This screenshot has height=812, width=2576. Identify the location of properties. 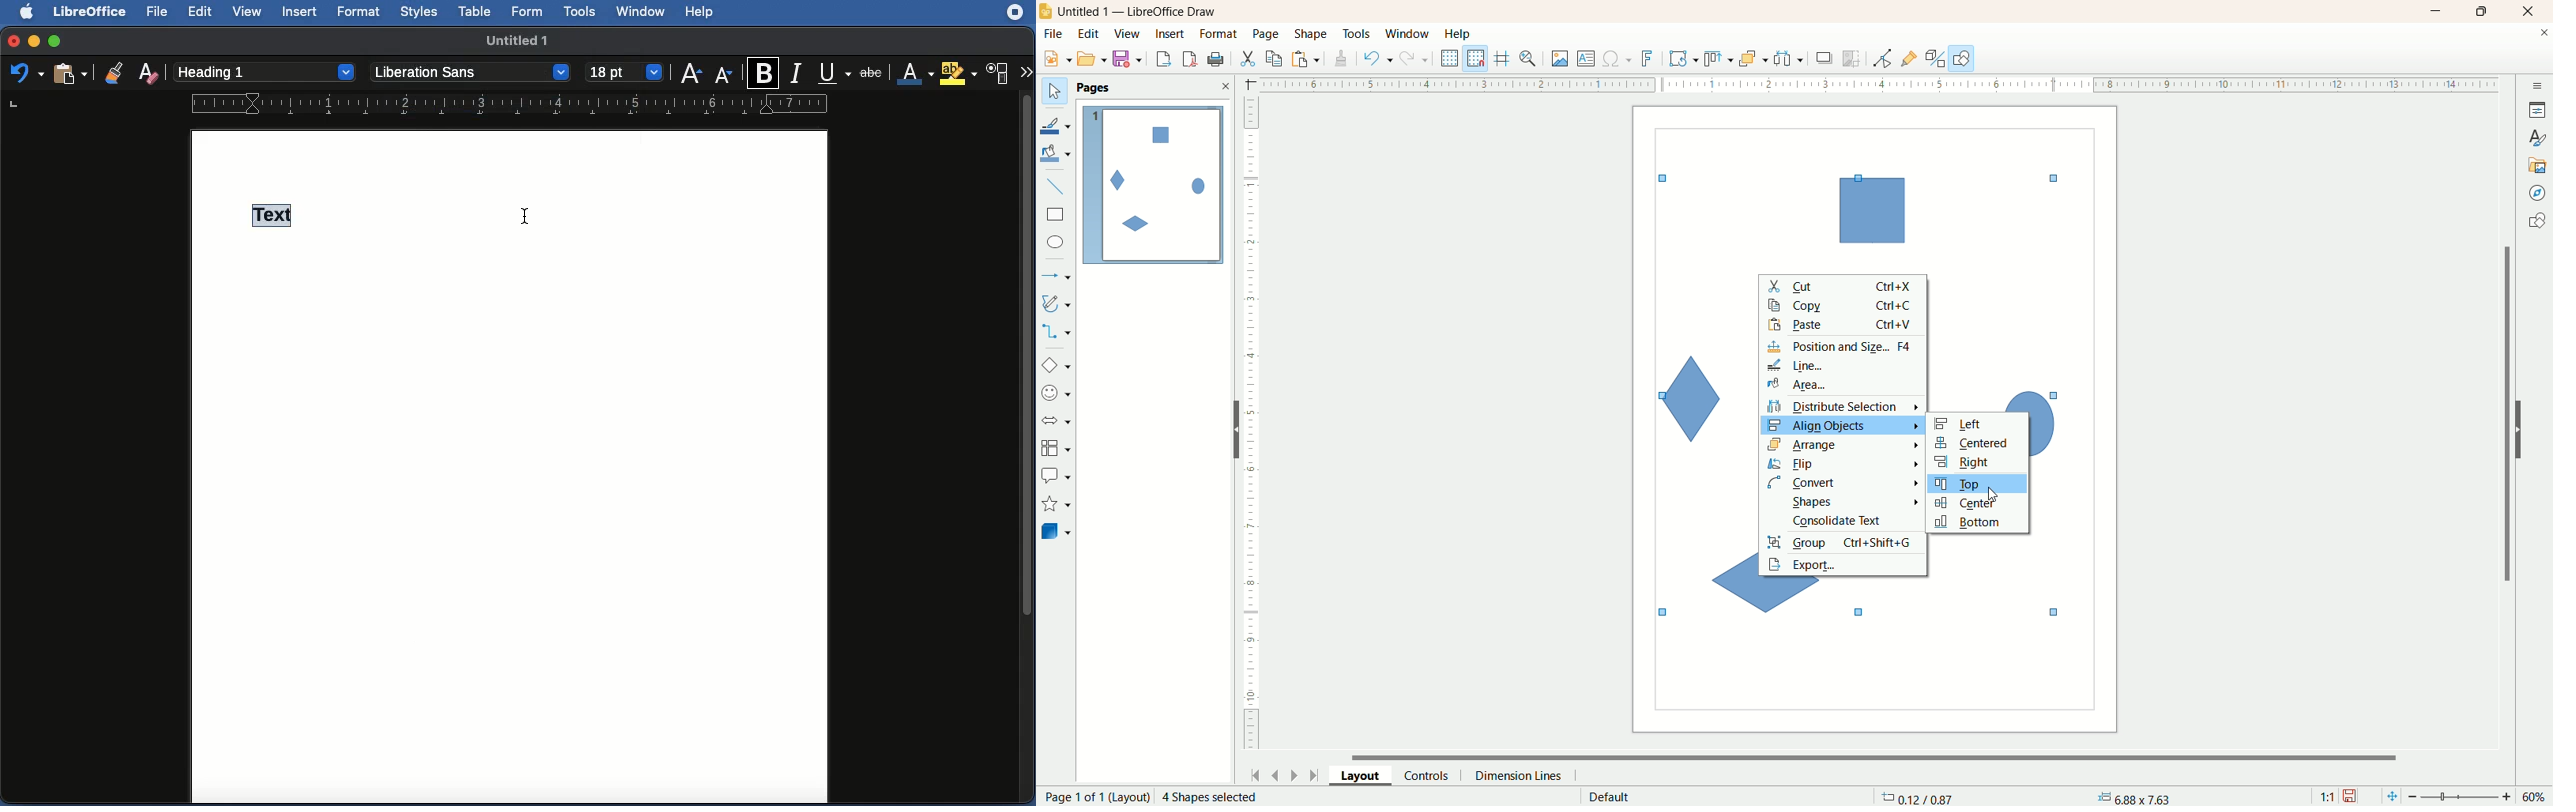
(2537, 110).